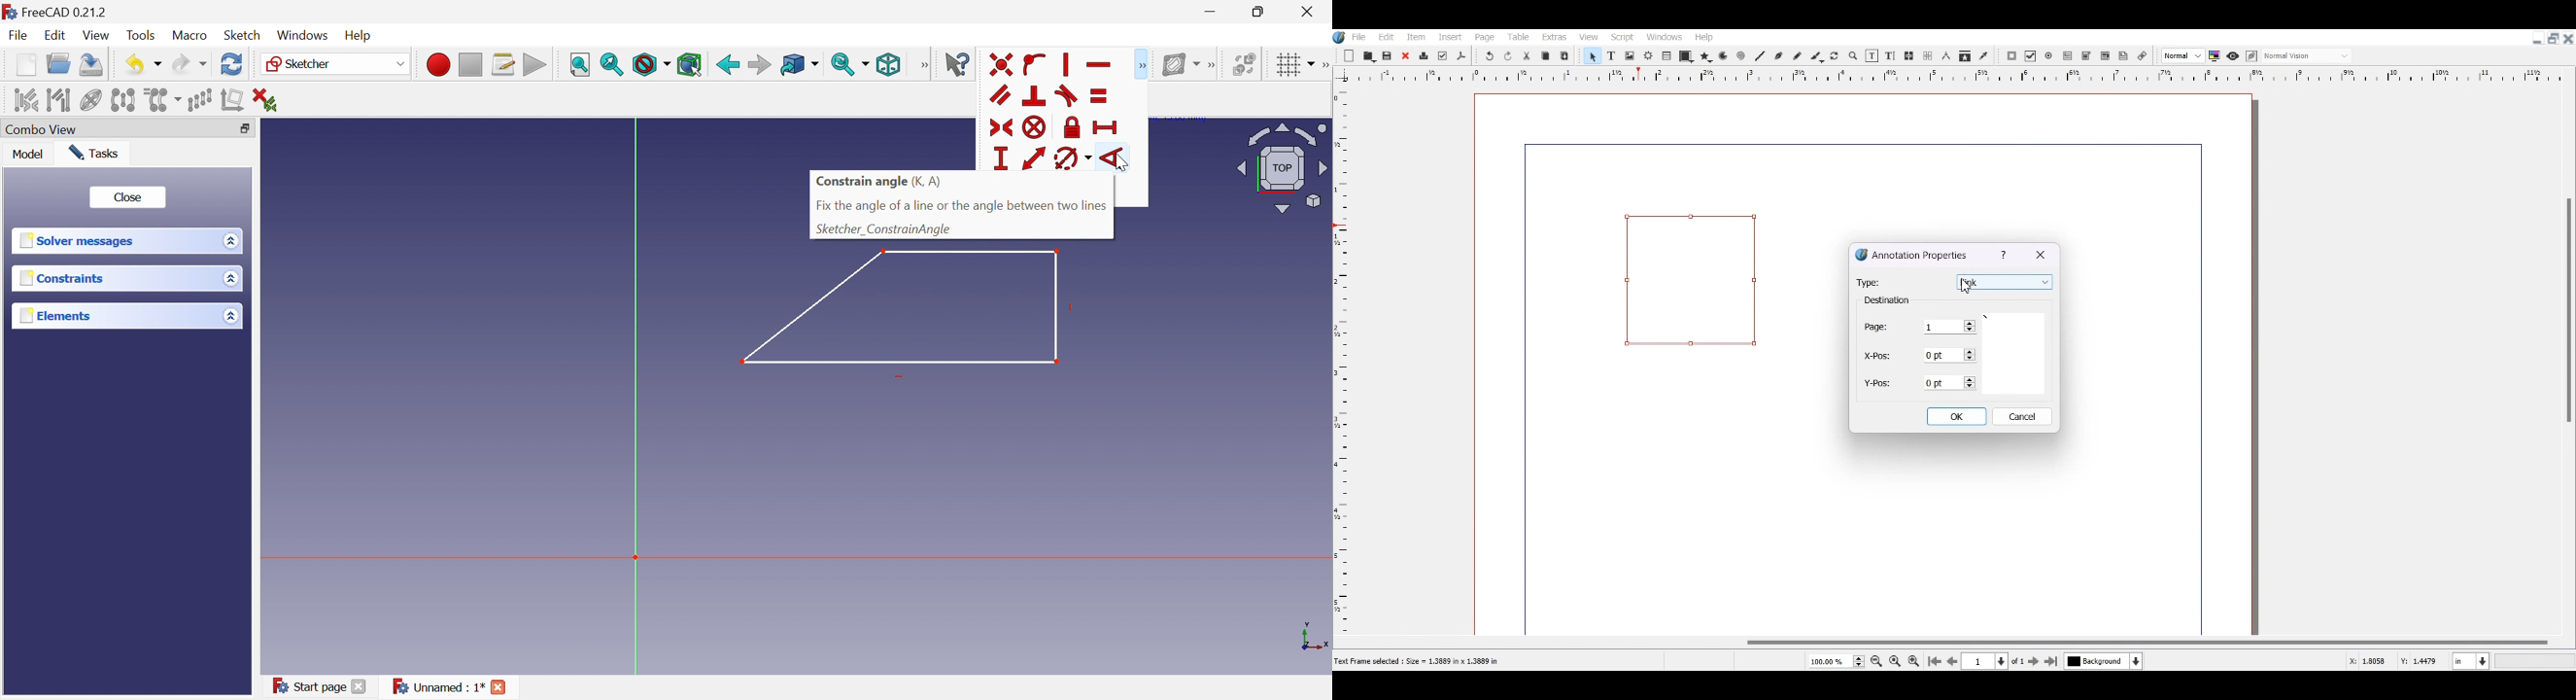  I want to click on Link Annotation, so click(1693, 279).